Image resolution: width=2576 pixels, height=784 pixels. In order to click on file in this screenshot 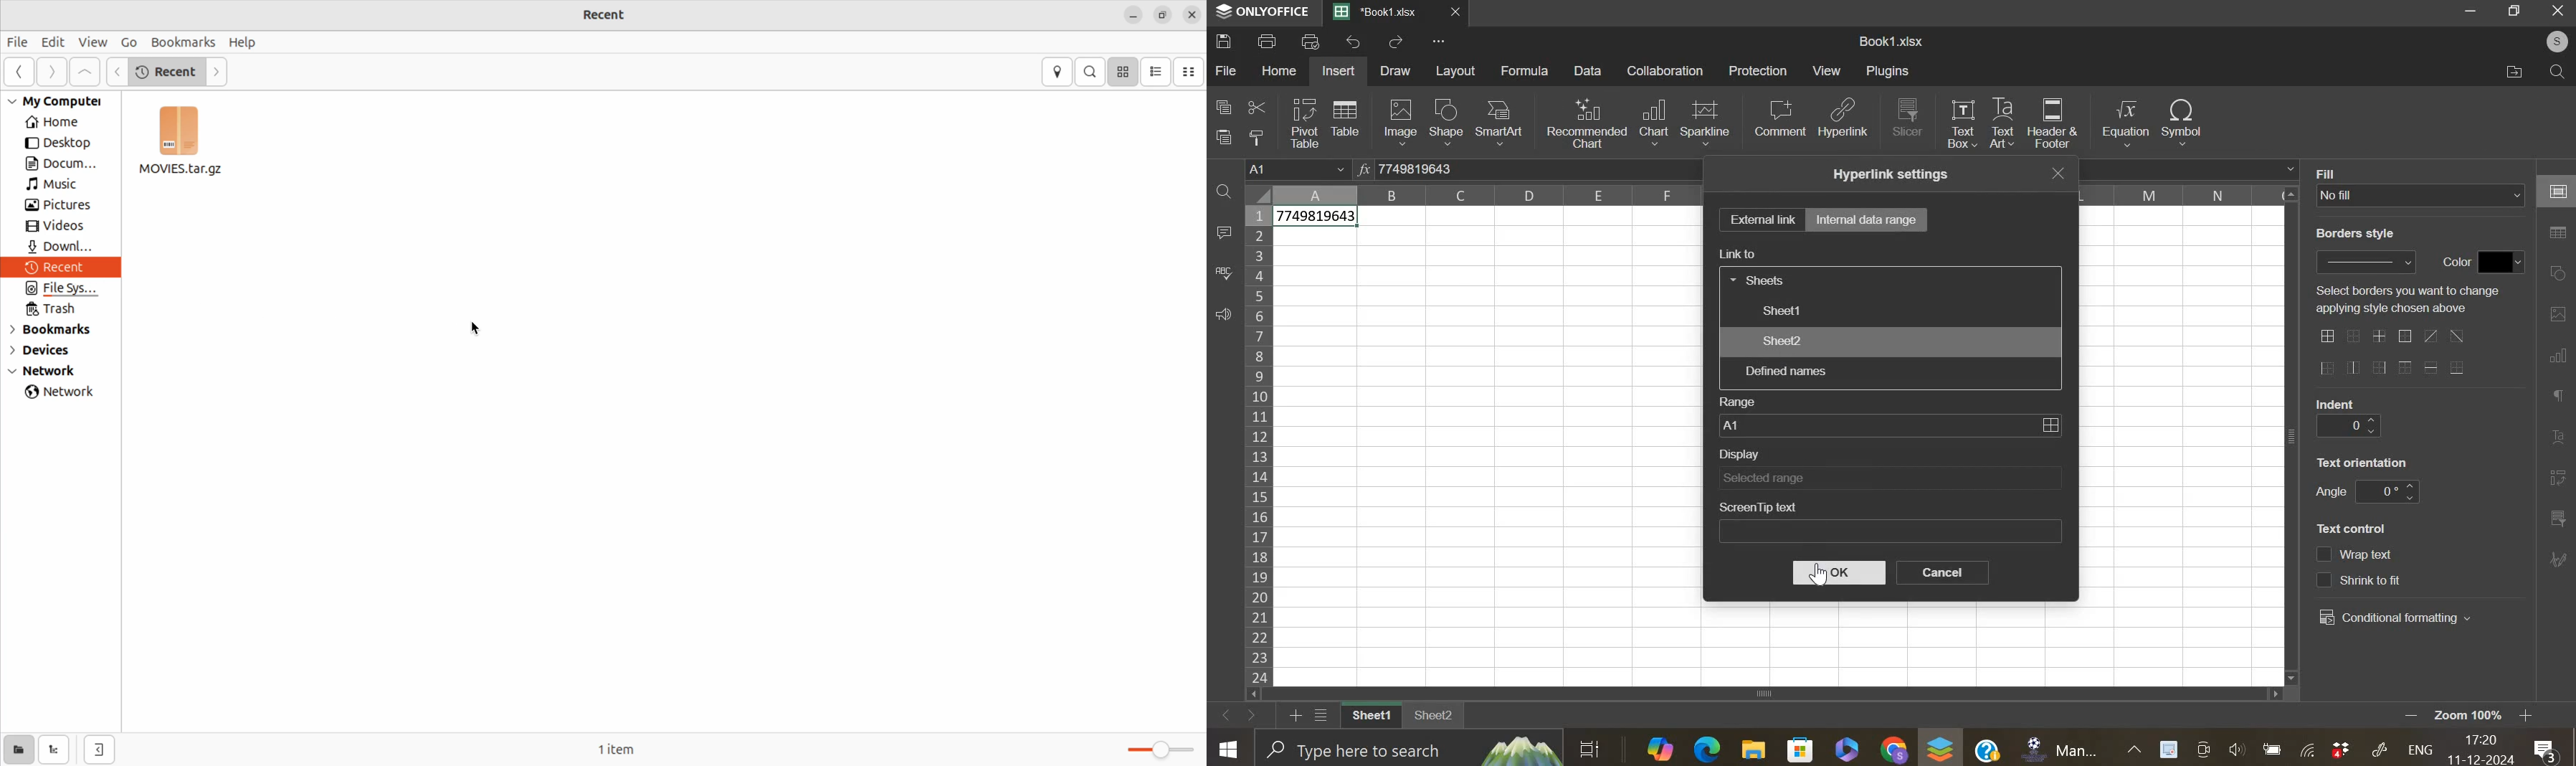, I will do `click(1227, 70)`.